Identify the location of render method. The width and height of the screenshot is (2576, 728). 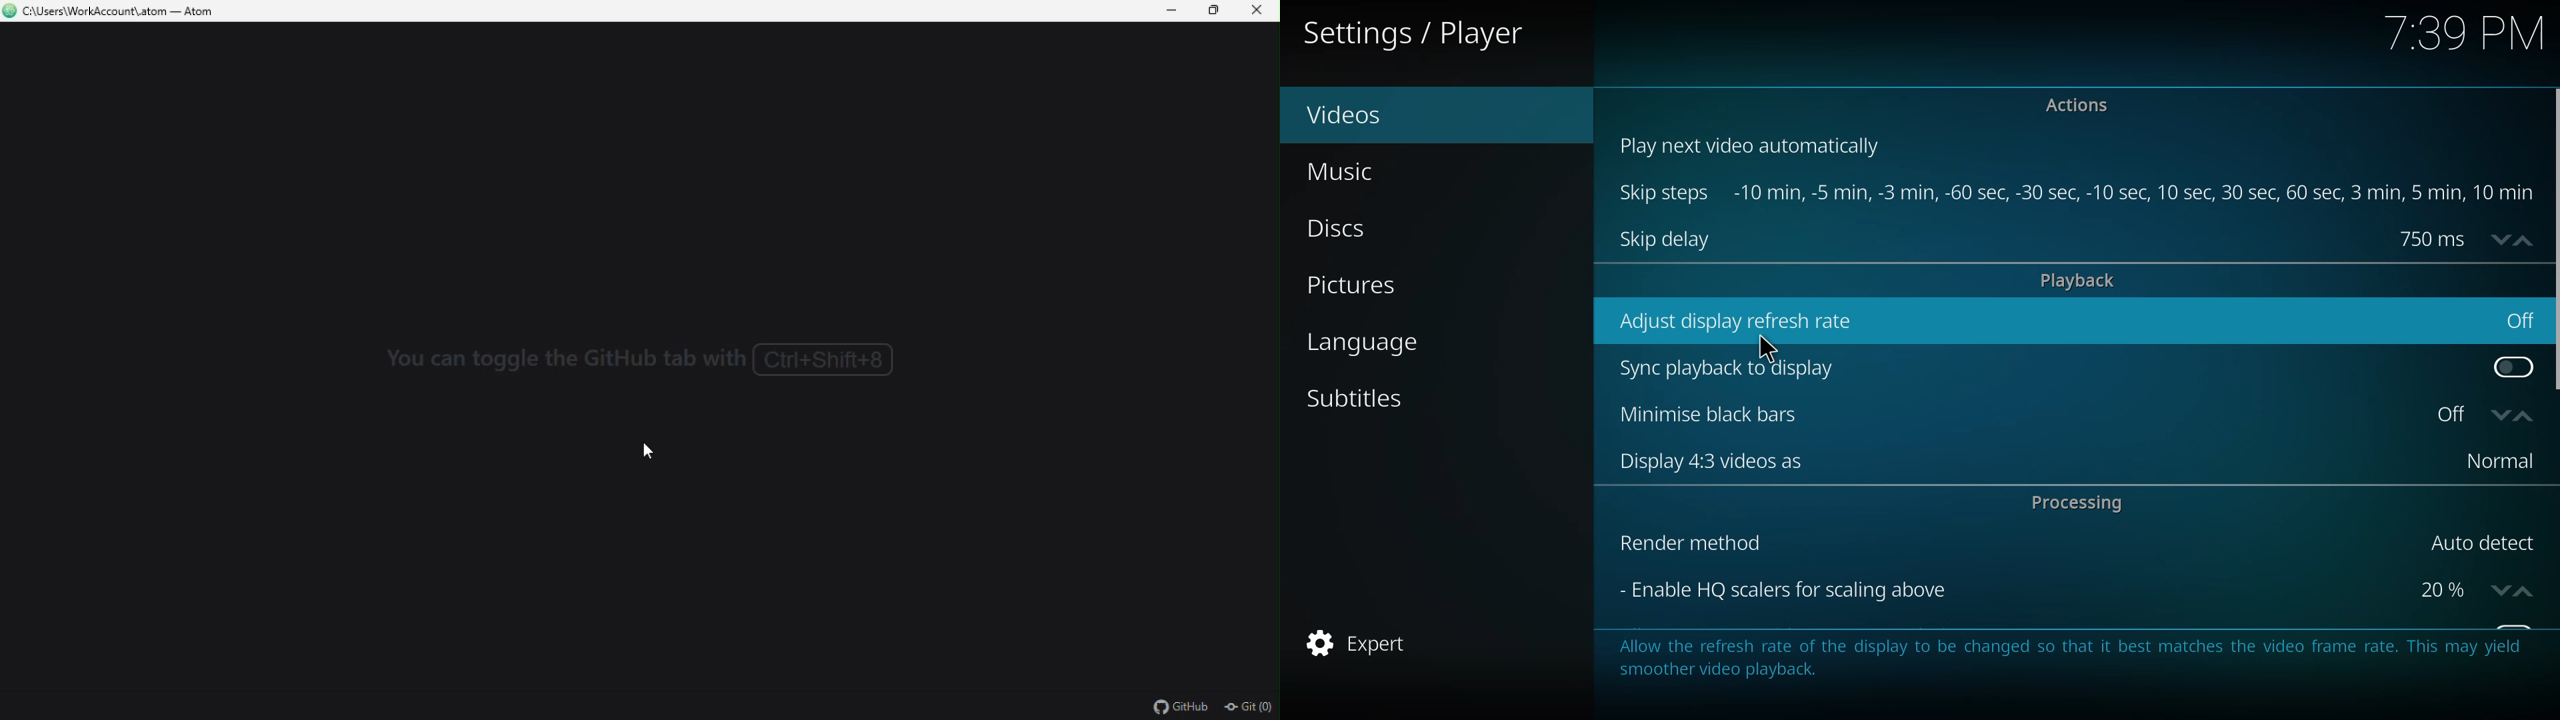
(1688, 543).